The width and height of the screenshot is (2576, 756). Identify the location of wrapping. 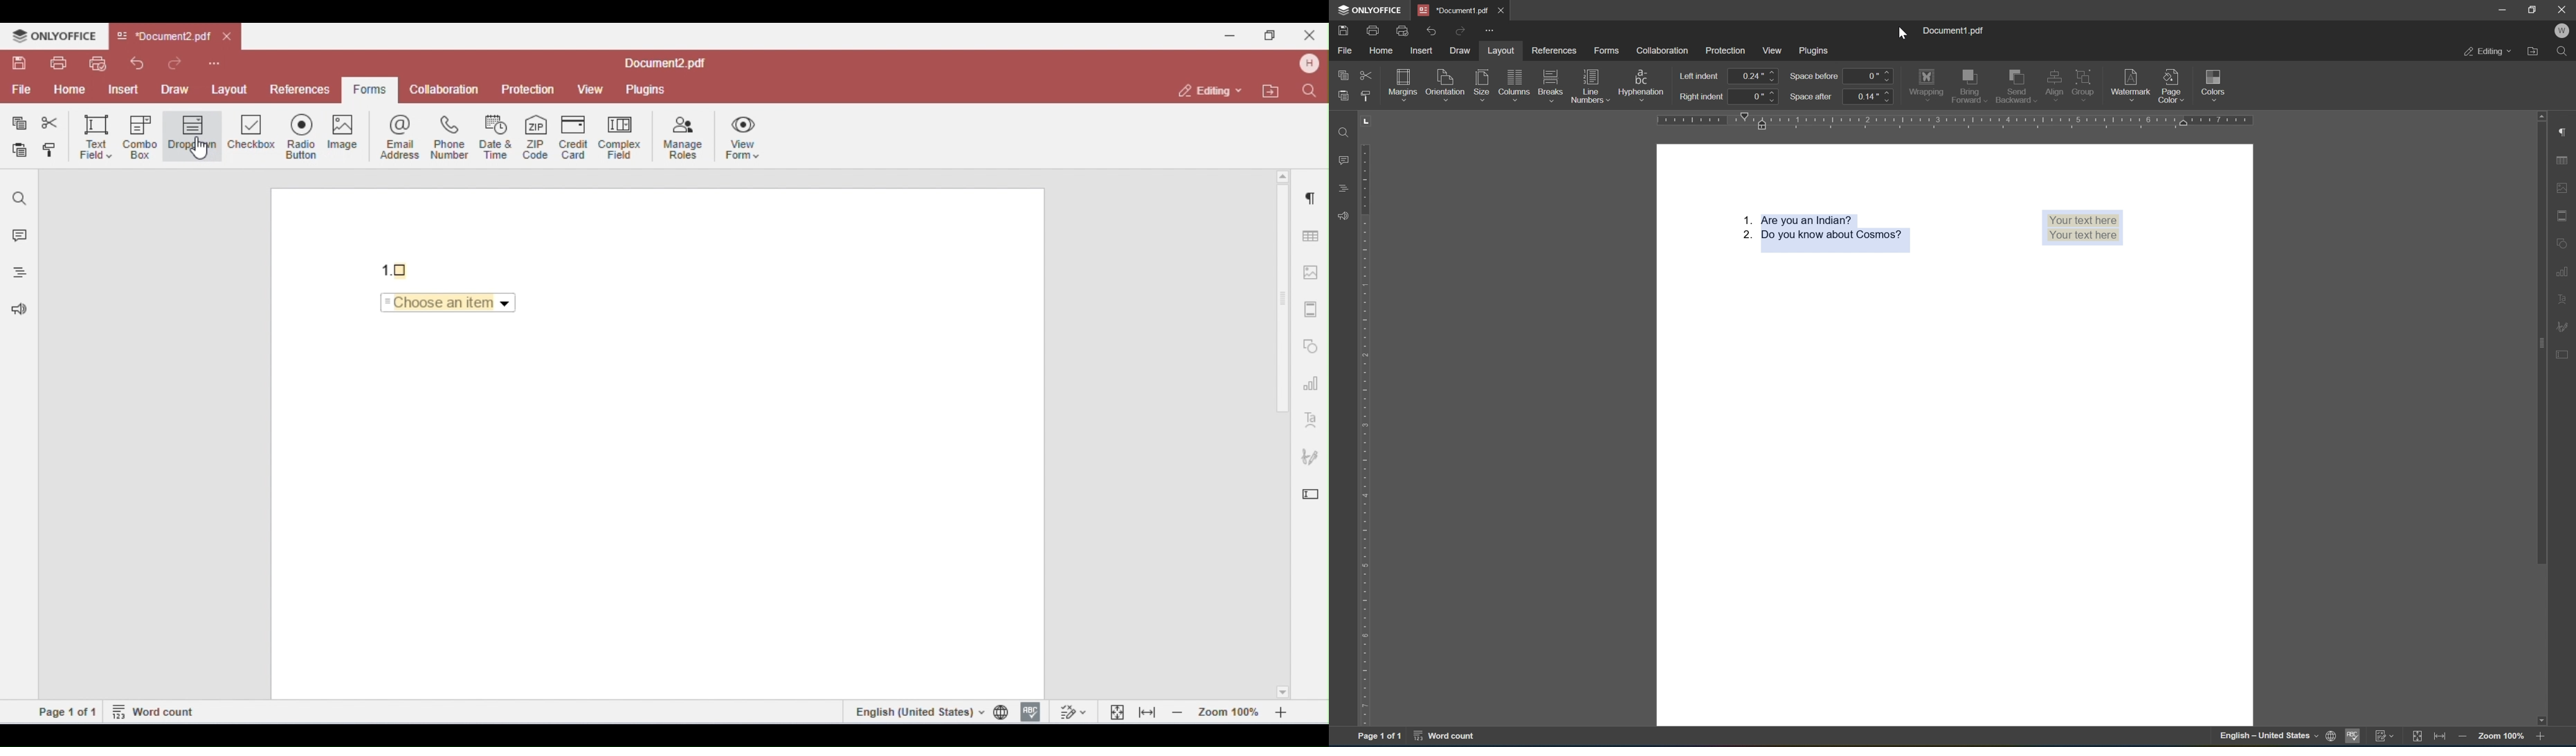
(1927, 83).